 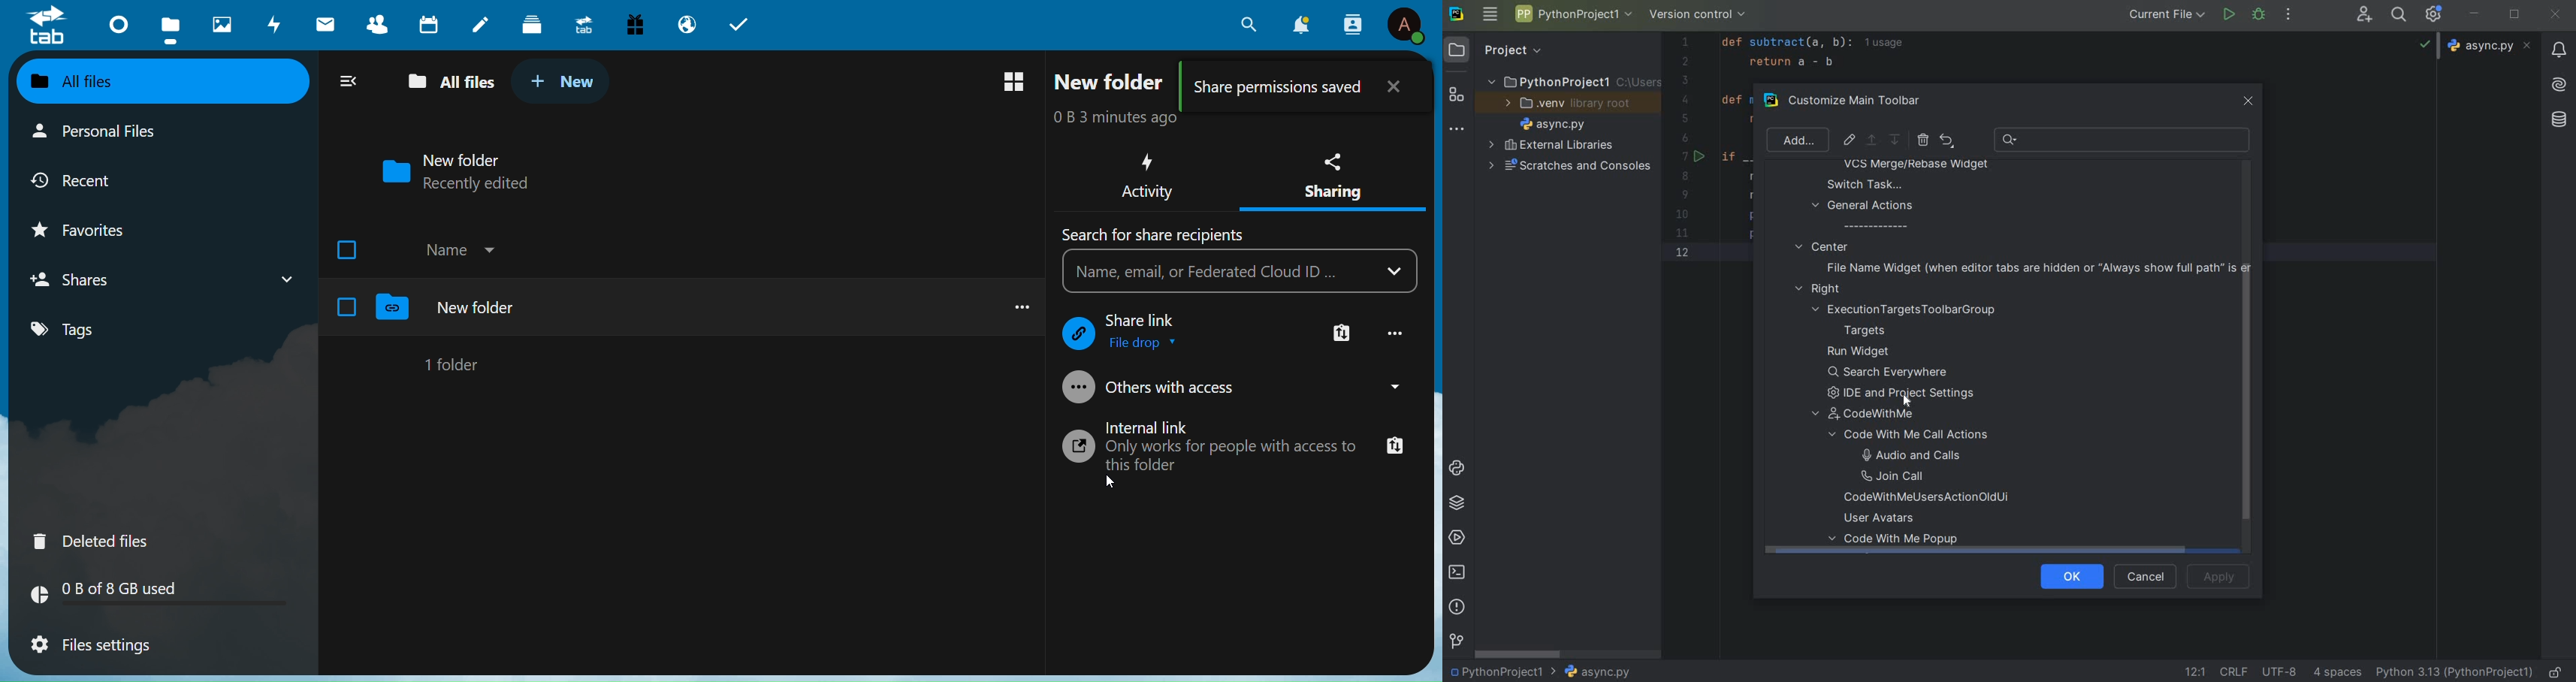 What do you see at coordinates (2557, 120) in the screenshot?
I see `` at bounding box center [2557, 120].